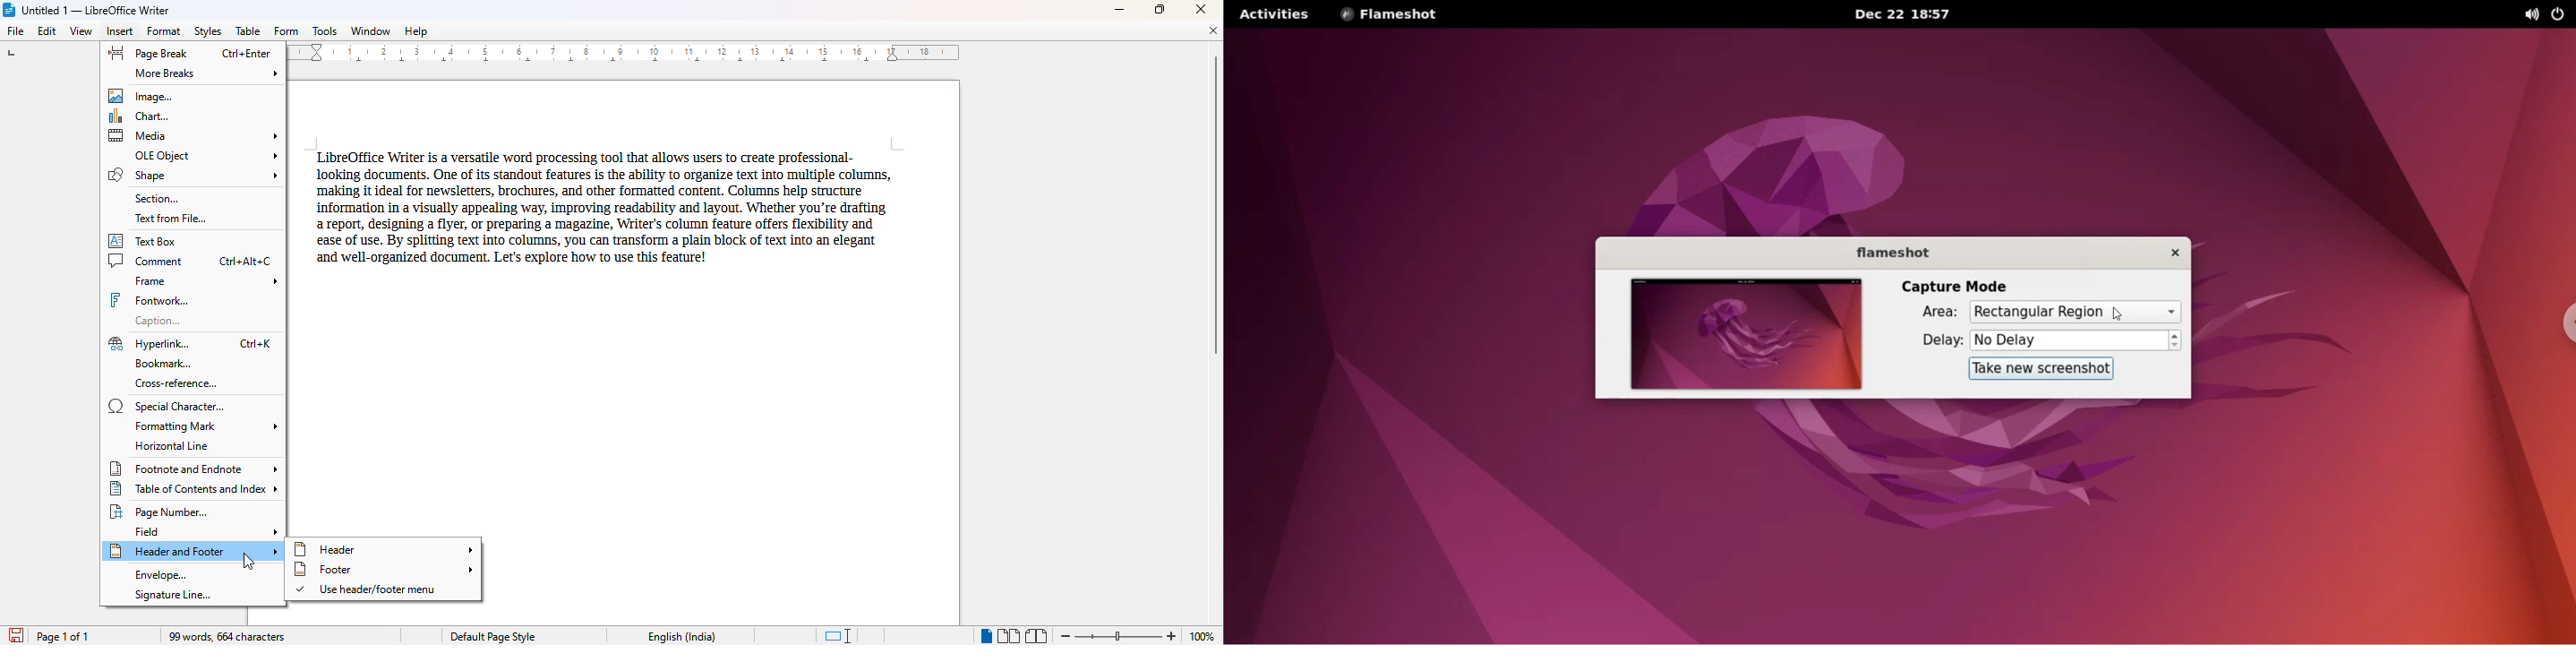  What do you see at coordinates (192, 343) in the screenshot?
I see `hyperlink` at bounding box center [192, 343].